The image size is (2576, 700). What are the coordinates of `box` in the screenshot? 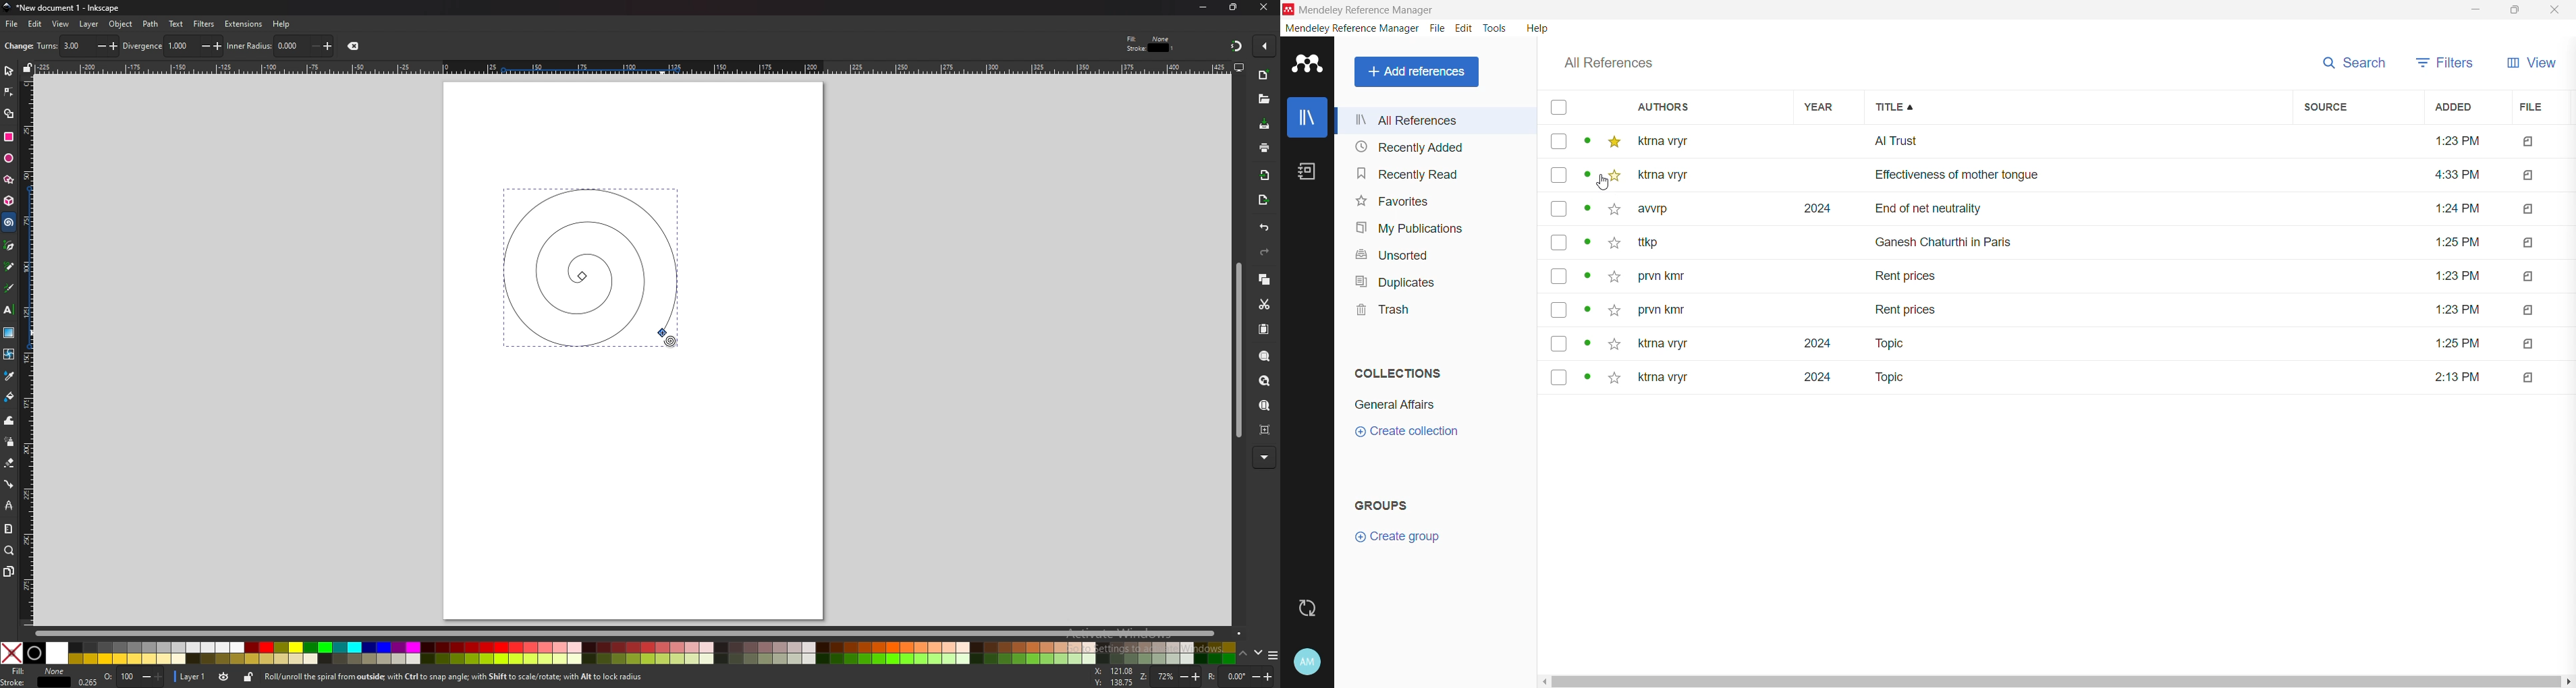 It's located at (1563, 343).